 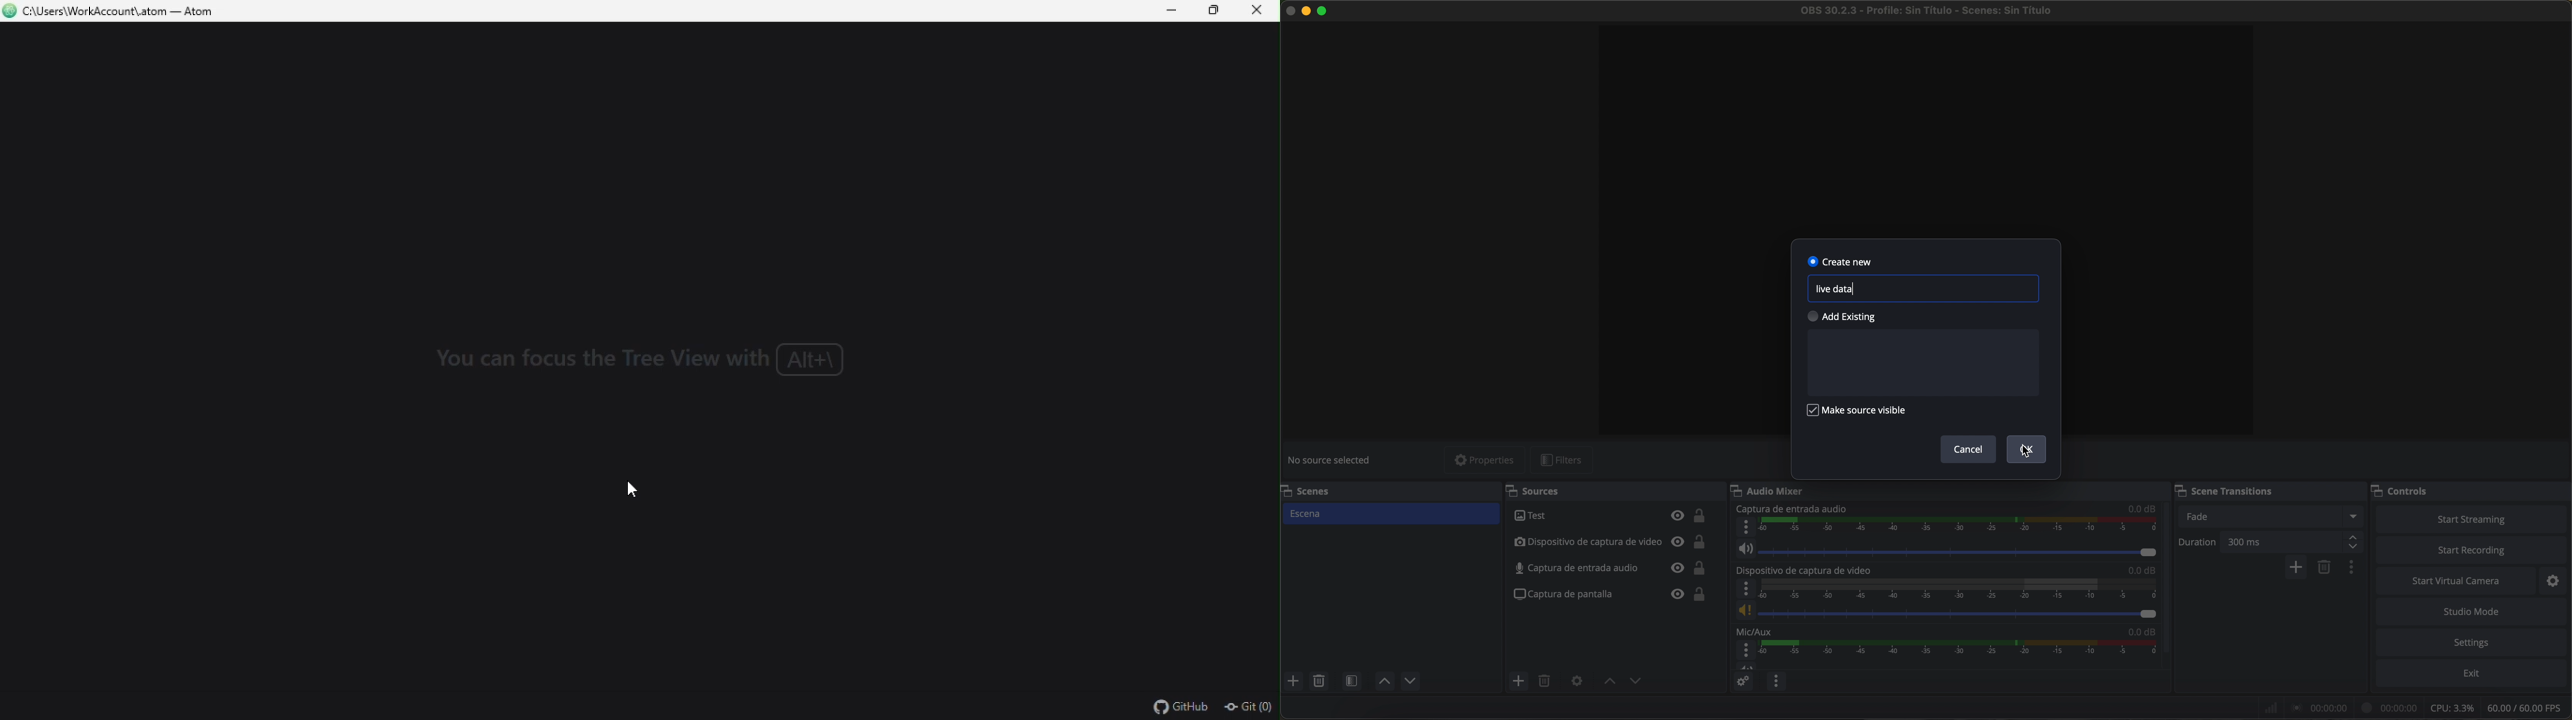 I want to click on controls, so click(x=2404, y=489).